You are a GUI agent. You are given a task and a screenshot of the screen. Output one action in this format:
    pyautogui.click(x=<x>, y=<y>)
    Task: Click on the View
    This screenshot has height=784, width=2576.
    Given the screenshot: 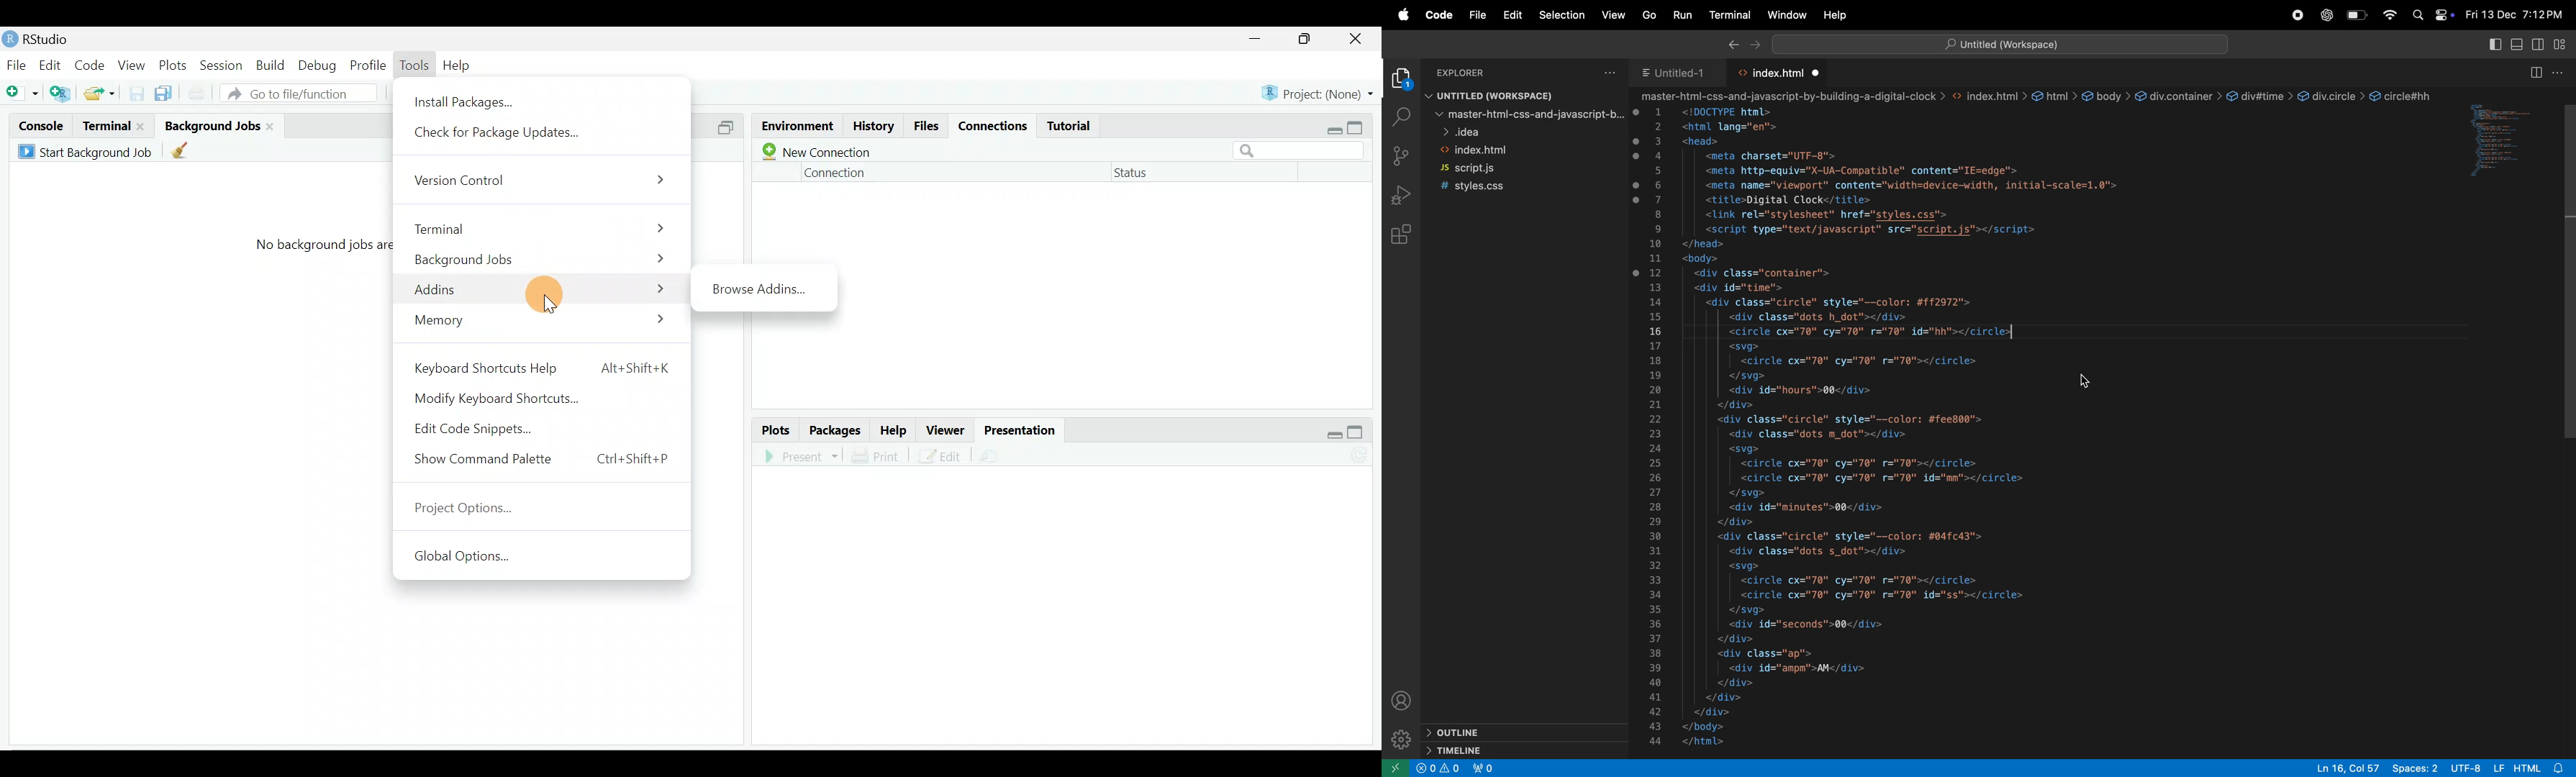 What is the action you would take?
    pyautogui.click(x=132, y=66)
    